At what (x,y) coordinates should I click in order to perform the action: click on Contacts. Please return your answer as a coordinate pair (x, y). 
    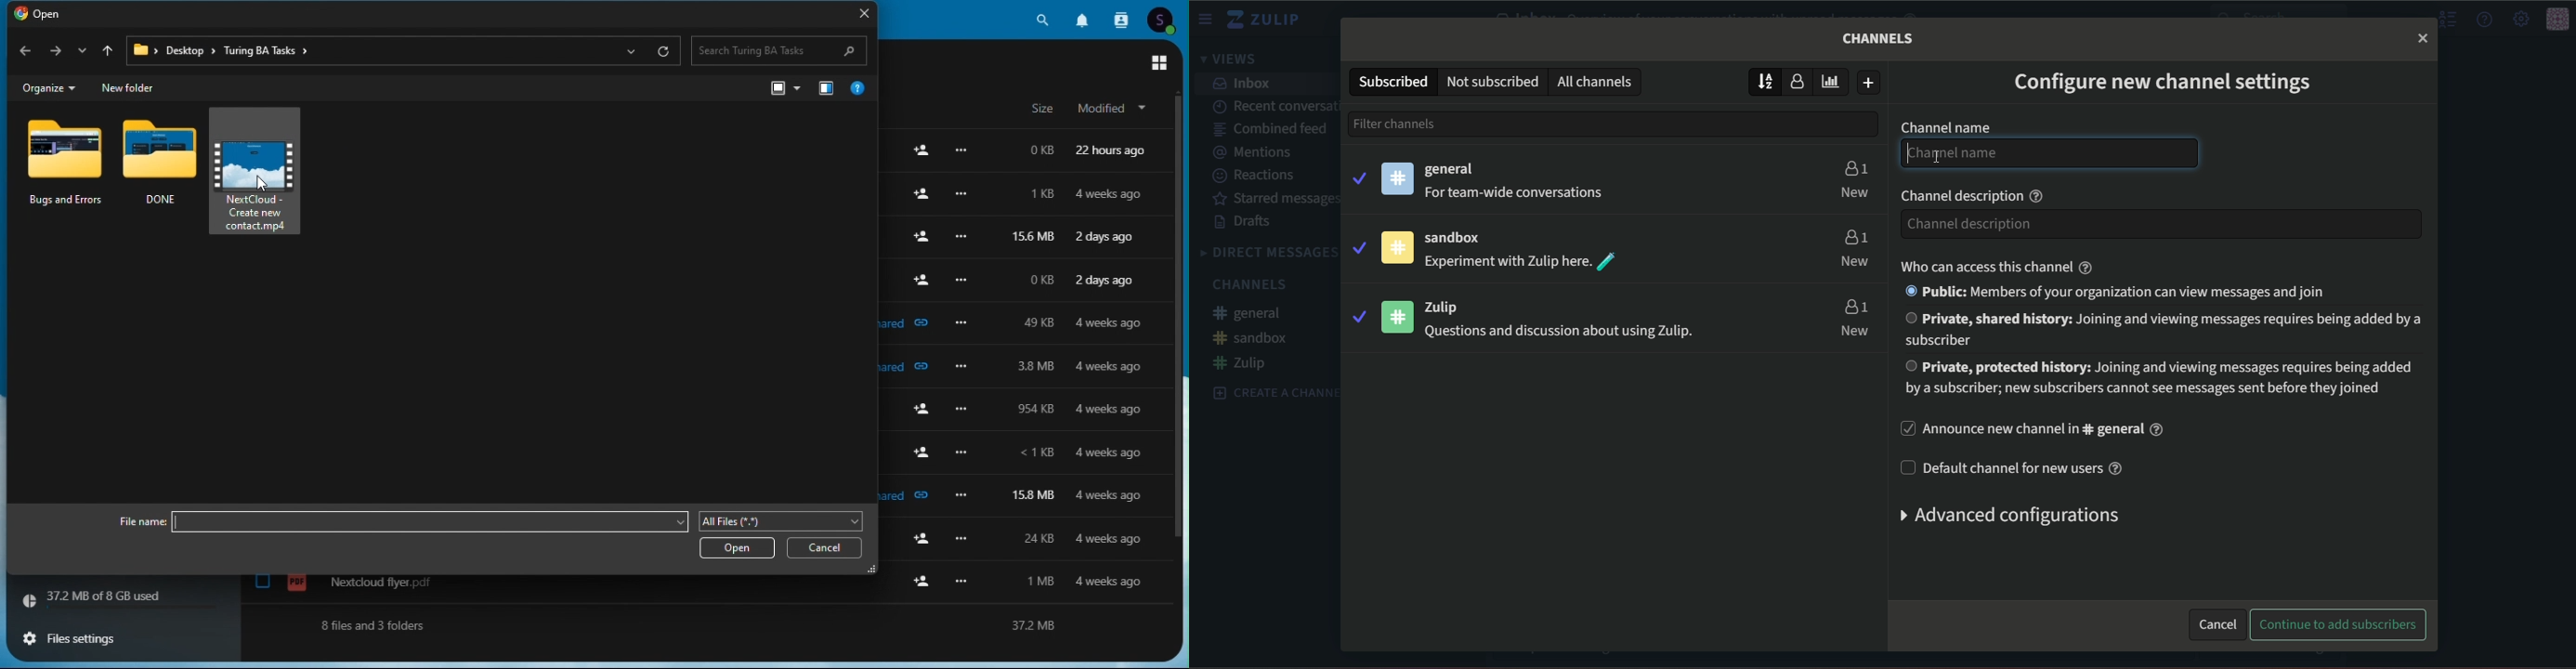
    Looking at the image, I should click on (1119, 19).